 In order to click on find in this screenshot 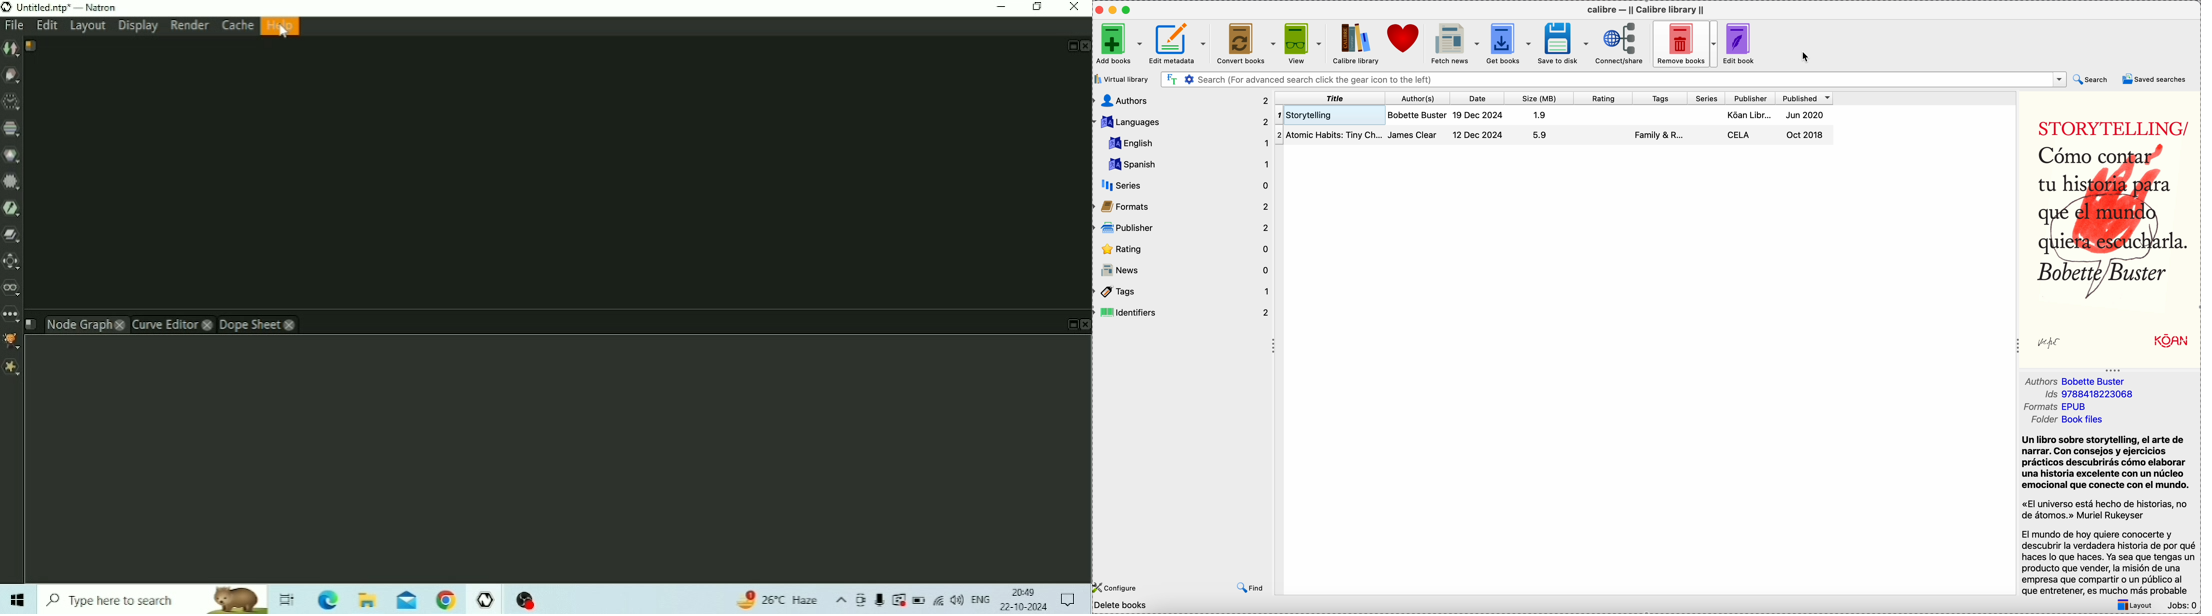, I will do `click(1251, 589)`.